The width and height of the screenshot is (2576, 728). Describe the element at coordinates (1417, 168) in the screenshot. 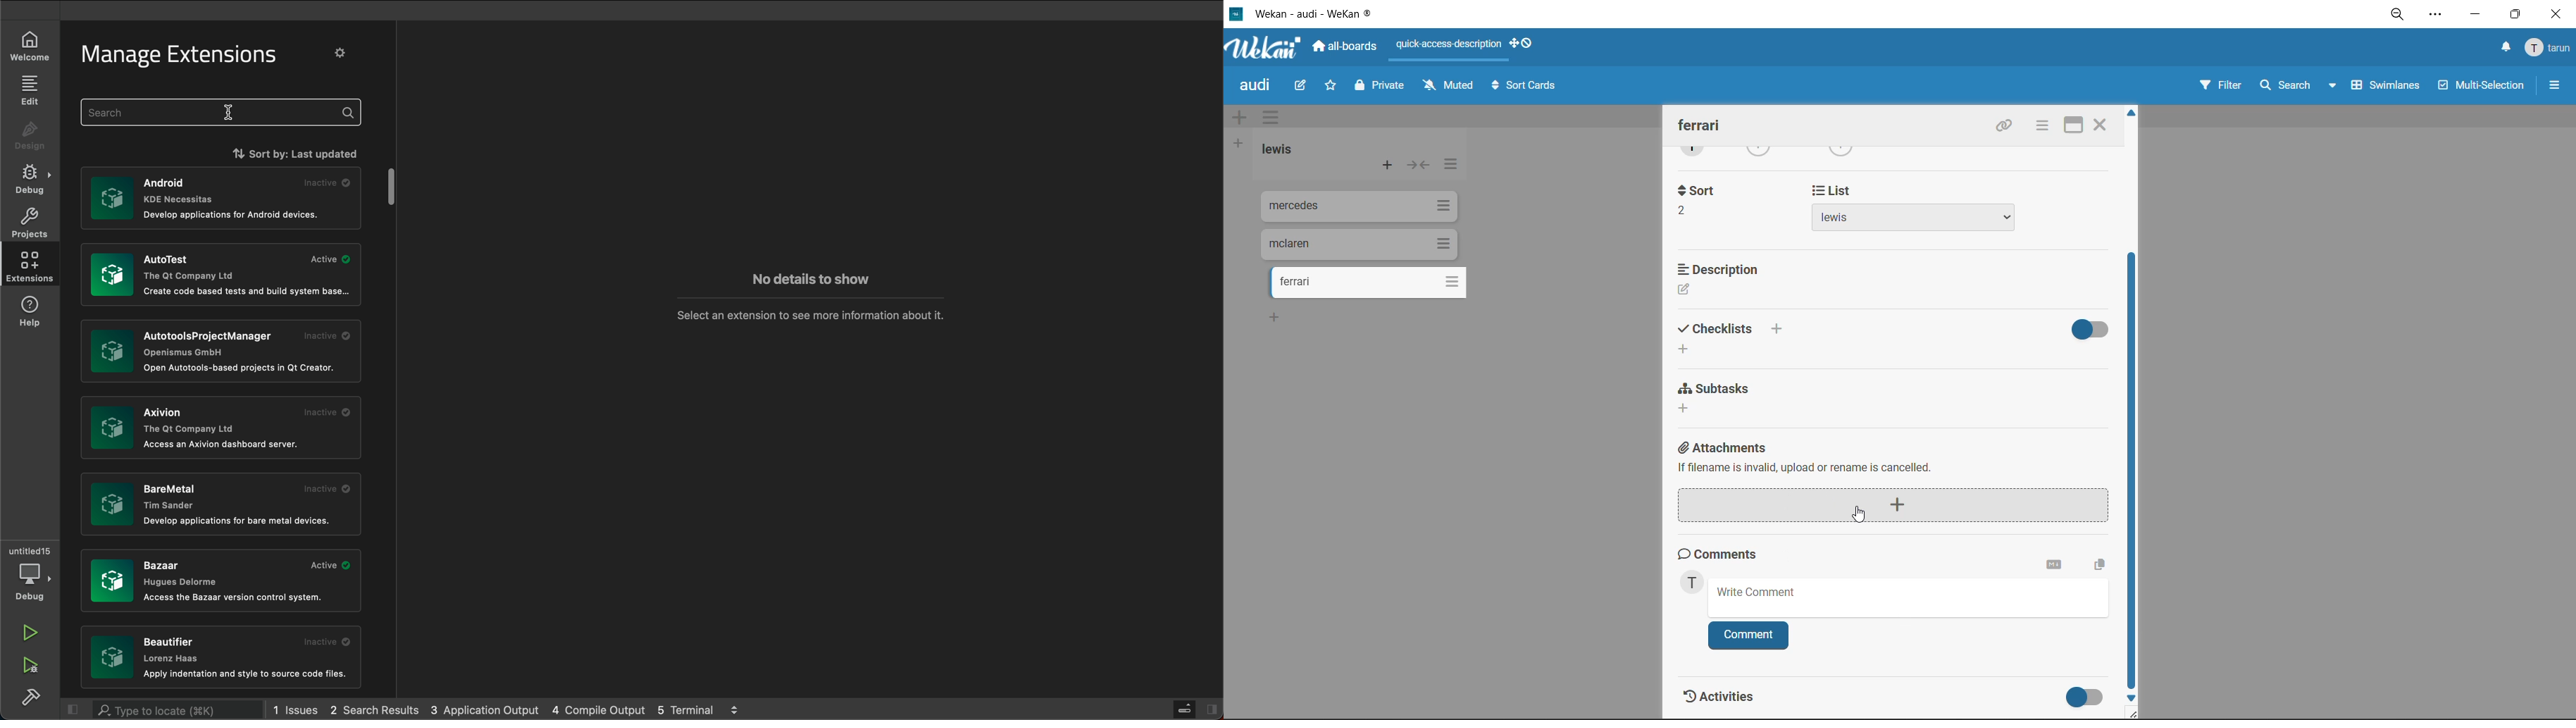

I see `collapse` at that location.